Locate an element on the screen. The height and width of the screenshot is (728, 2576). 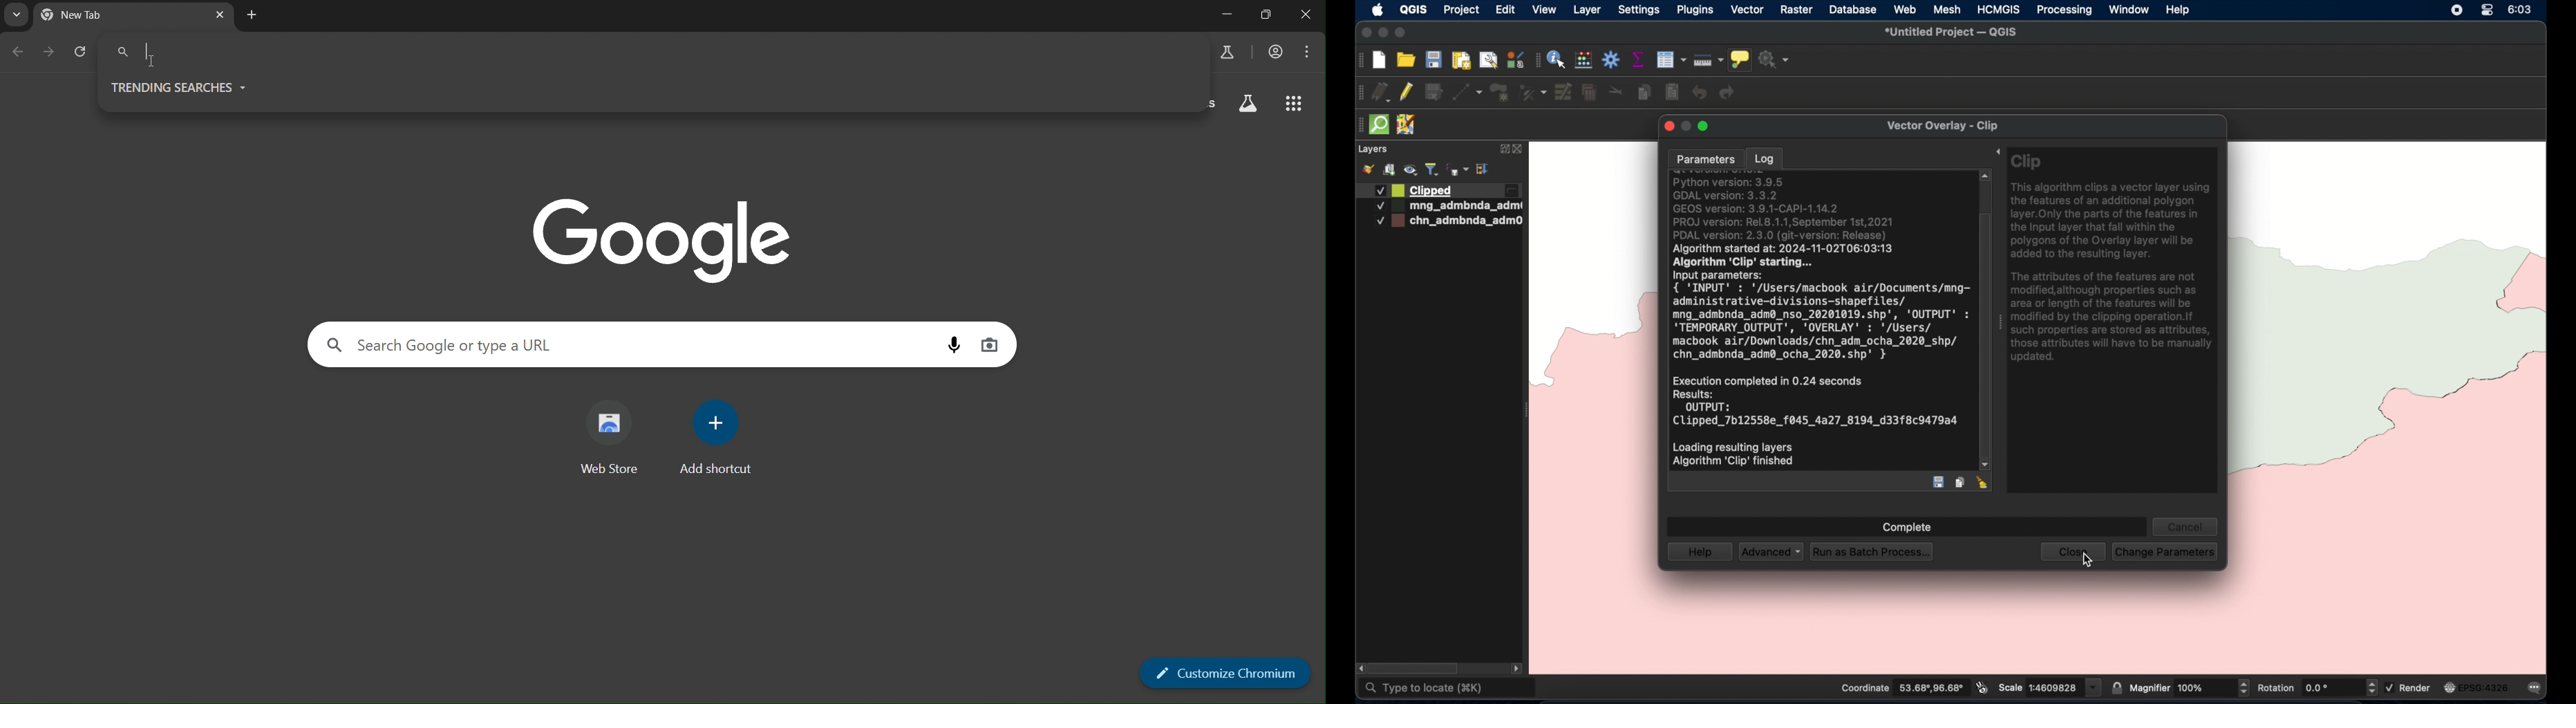
complete is located at coordinates (1909, 528).